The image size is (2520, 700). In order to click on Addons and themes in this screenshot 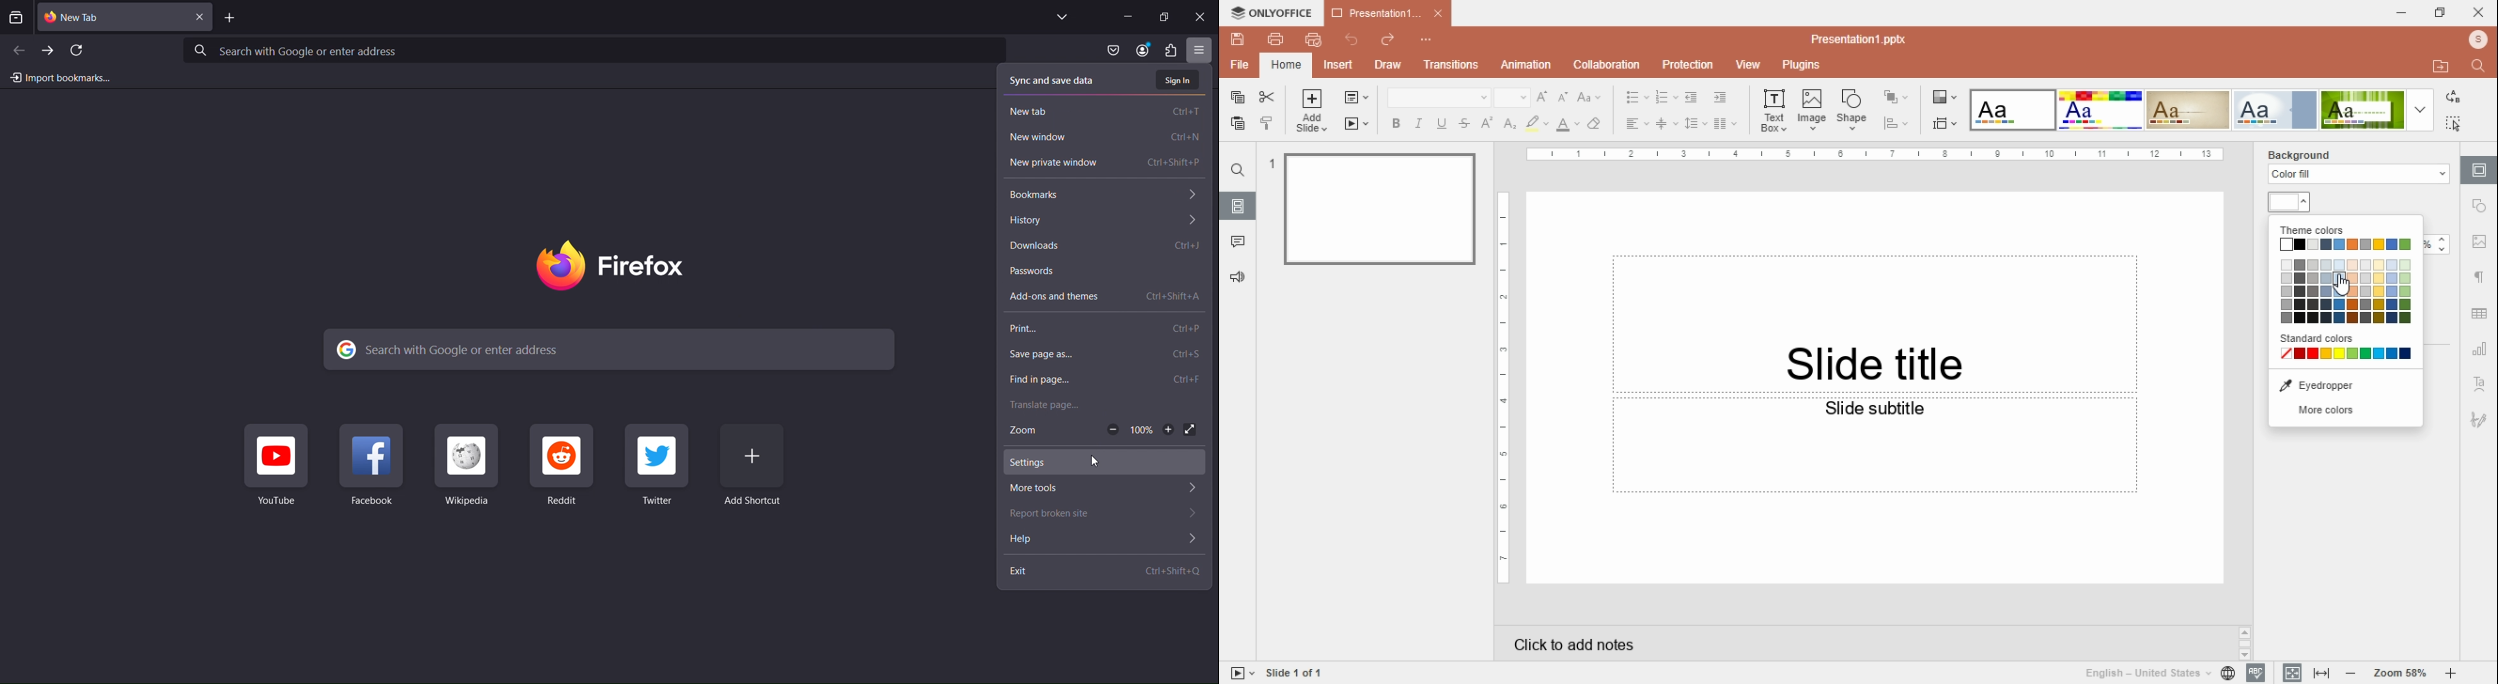, I will do `click(1107, 296)`.